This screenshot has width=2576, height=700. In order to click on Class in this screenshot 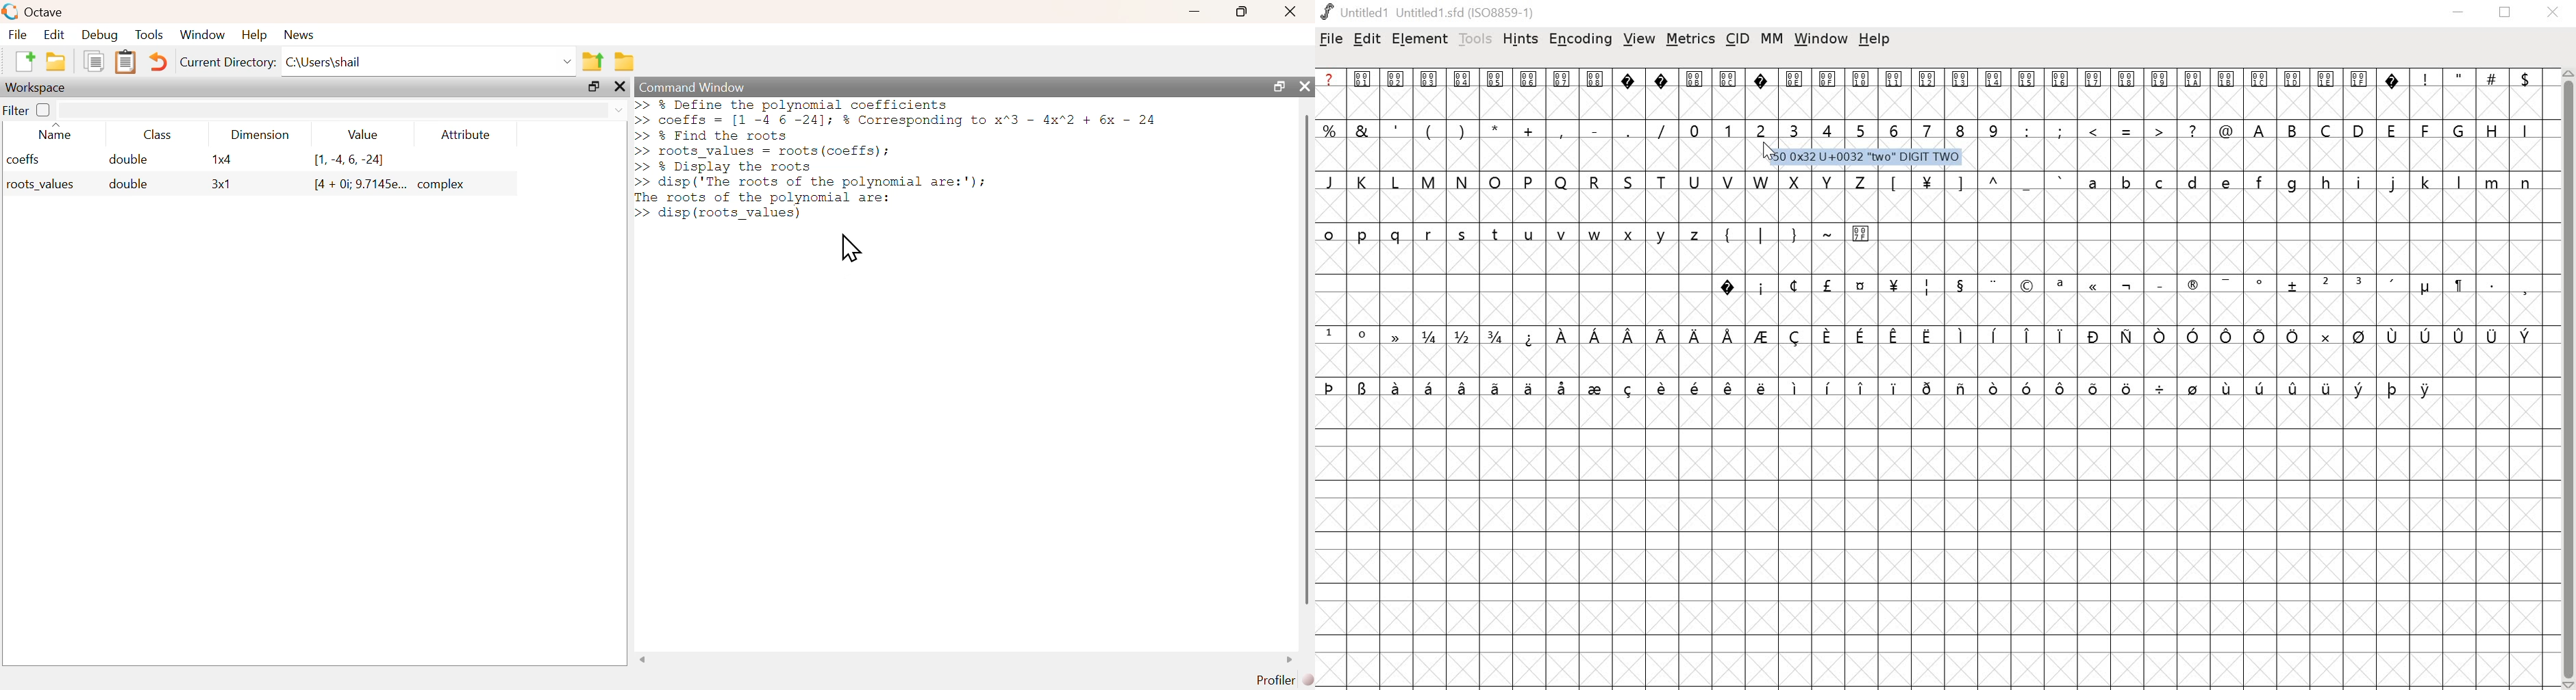, I will do `click(153, 134)`.